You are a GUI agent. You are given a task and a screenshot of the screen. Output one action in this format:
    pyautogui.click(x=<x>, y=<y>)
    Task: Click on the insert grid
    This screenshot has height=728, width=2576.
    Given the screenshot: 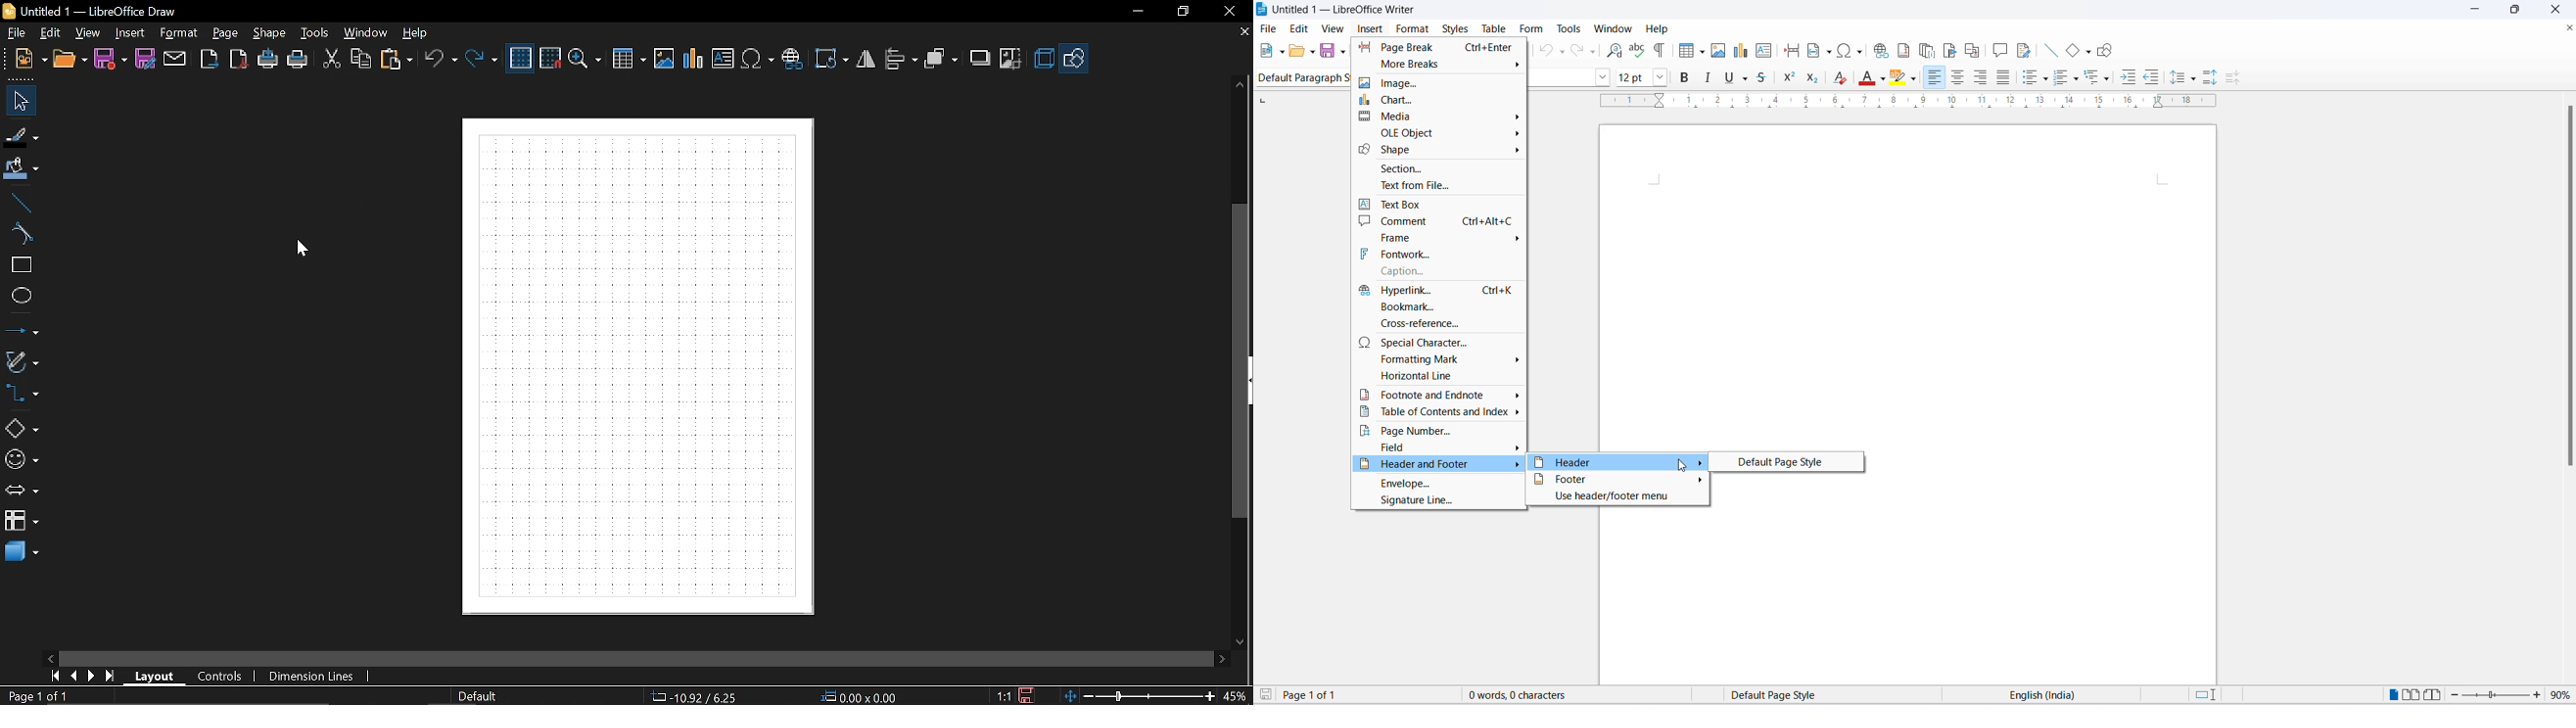 What is the action you would take?
    pyautogui.click(x=1683, y=51)
    